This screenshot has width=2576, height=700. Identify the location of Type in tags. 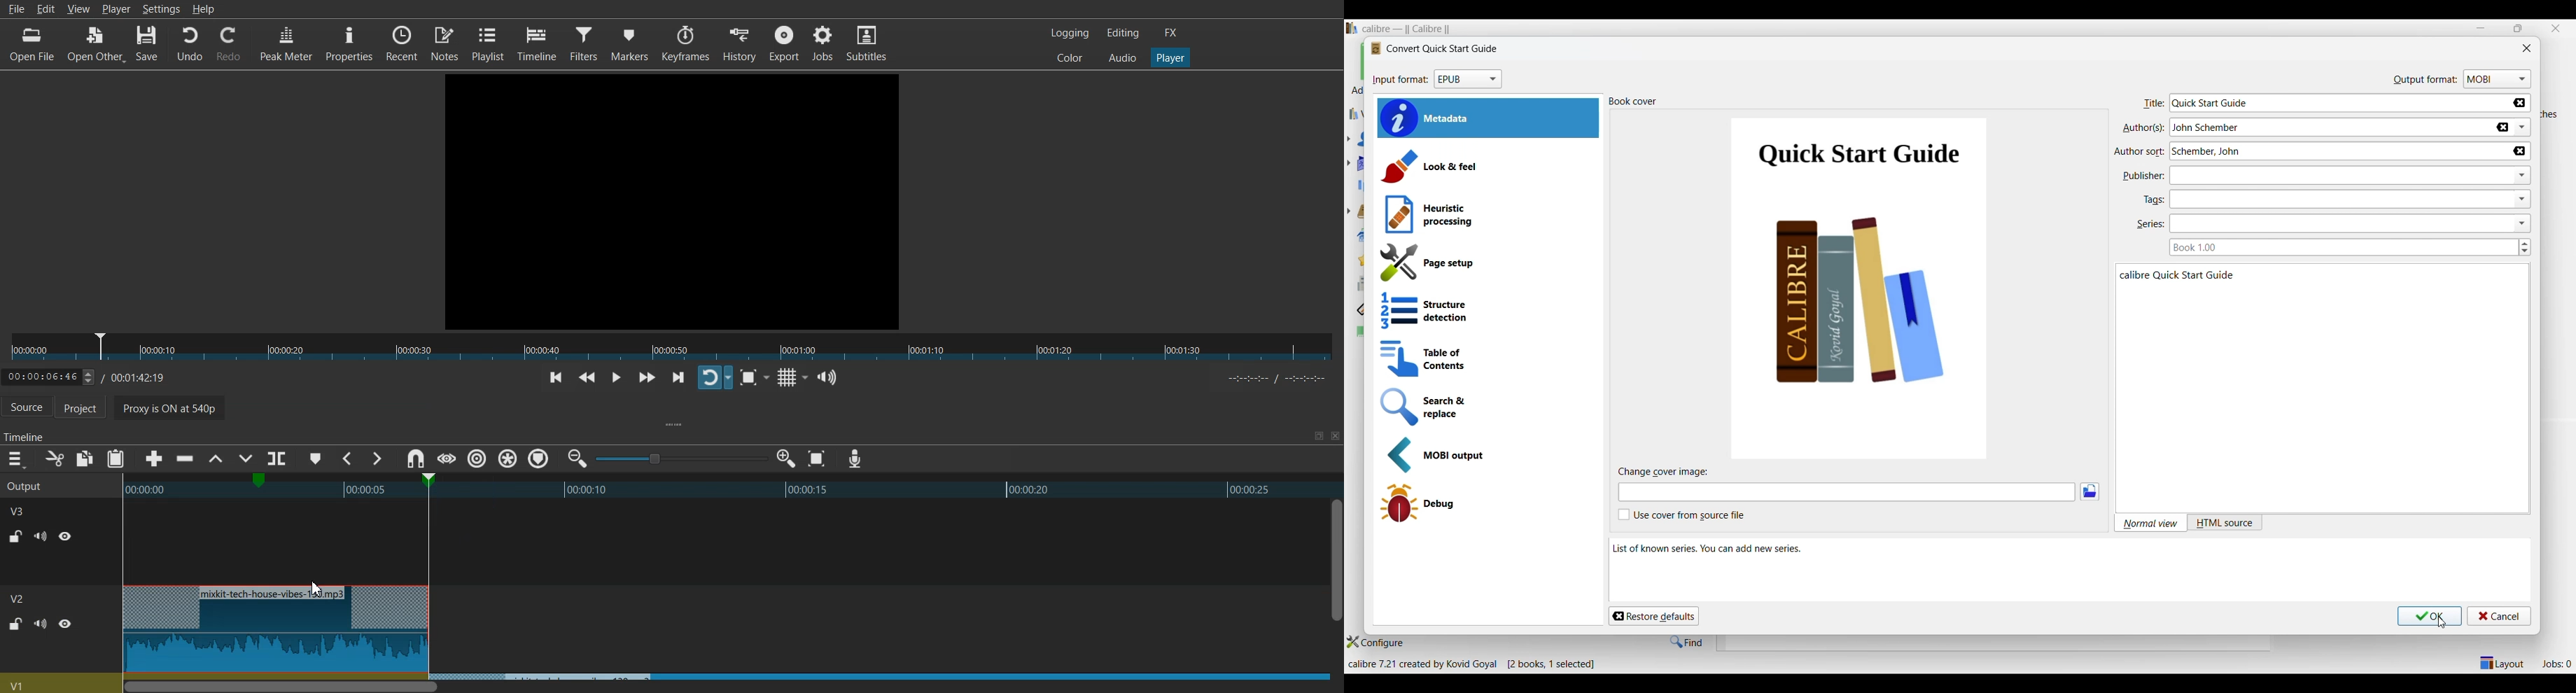
(2337, 199).